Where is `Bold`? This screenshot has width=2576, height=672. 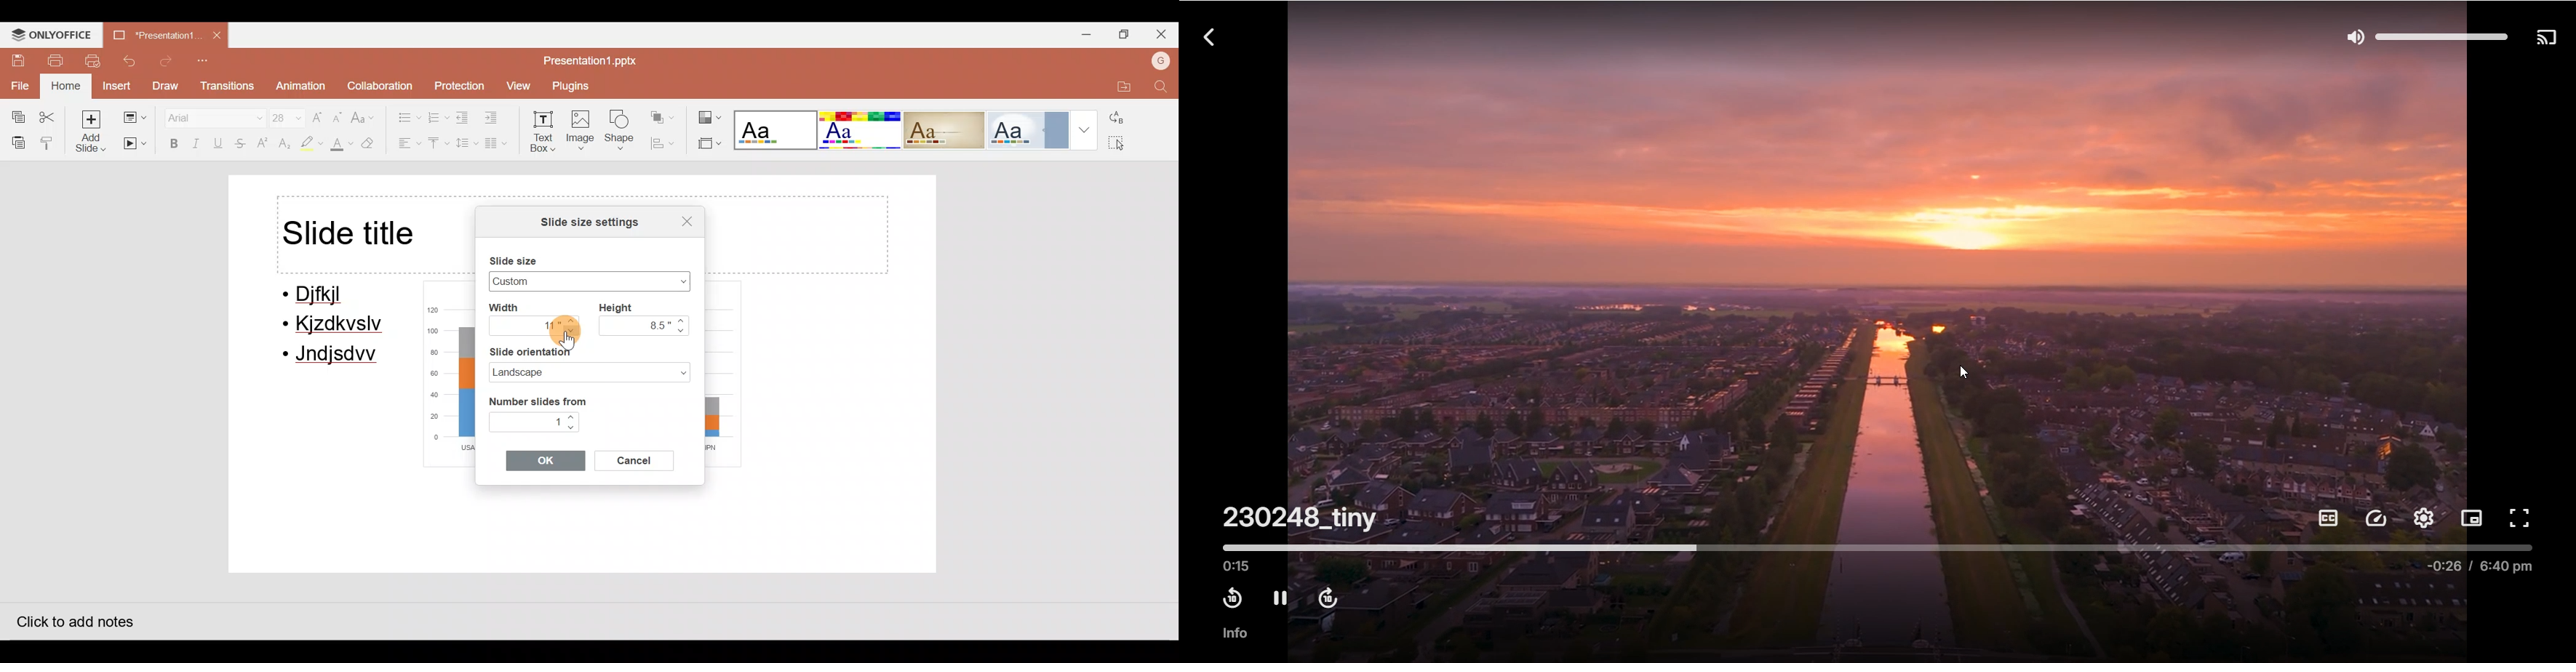 Bold is located at coordinates (171, 143).